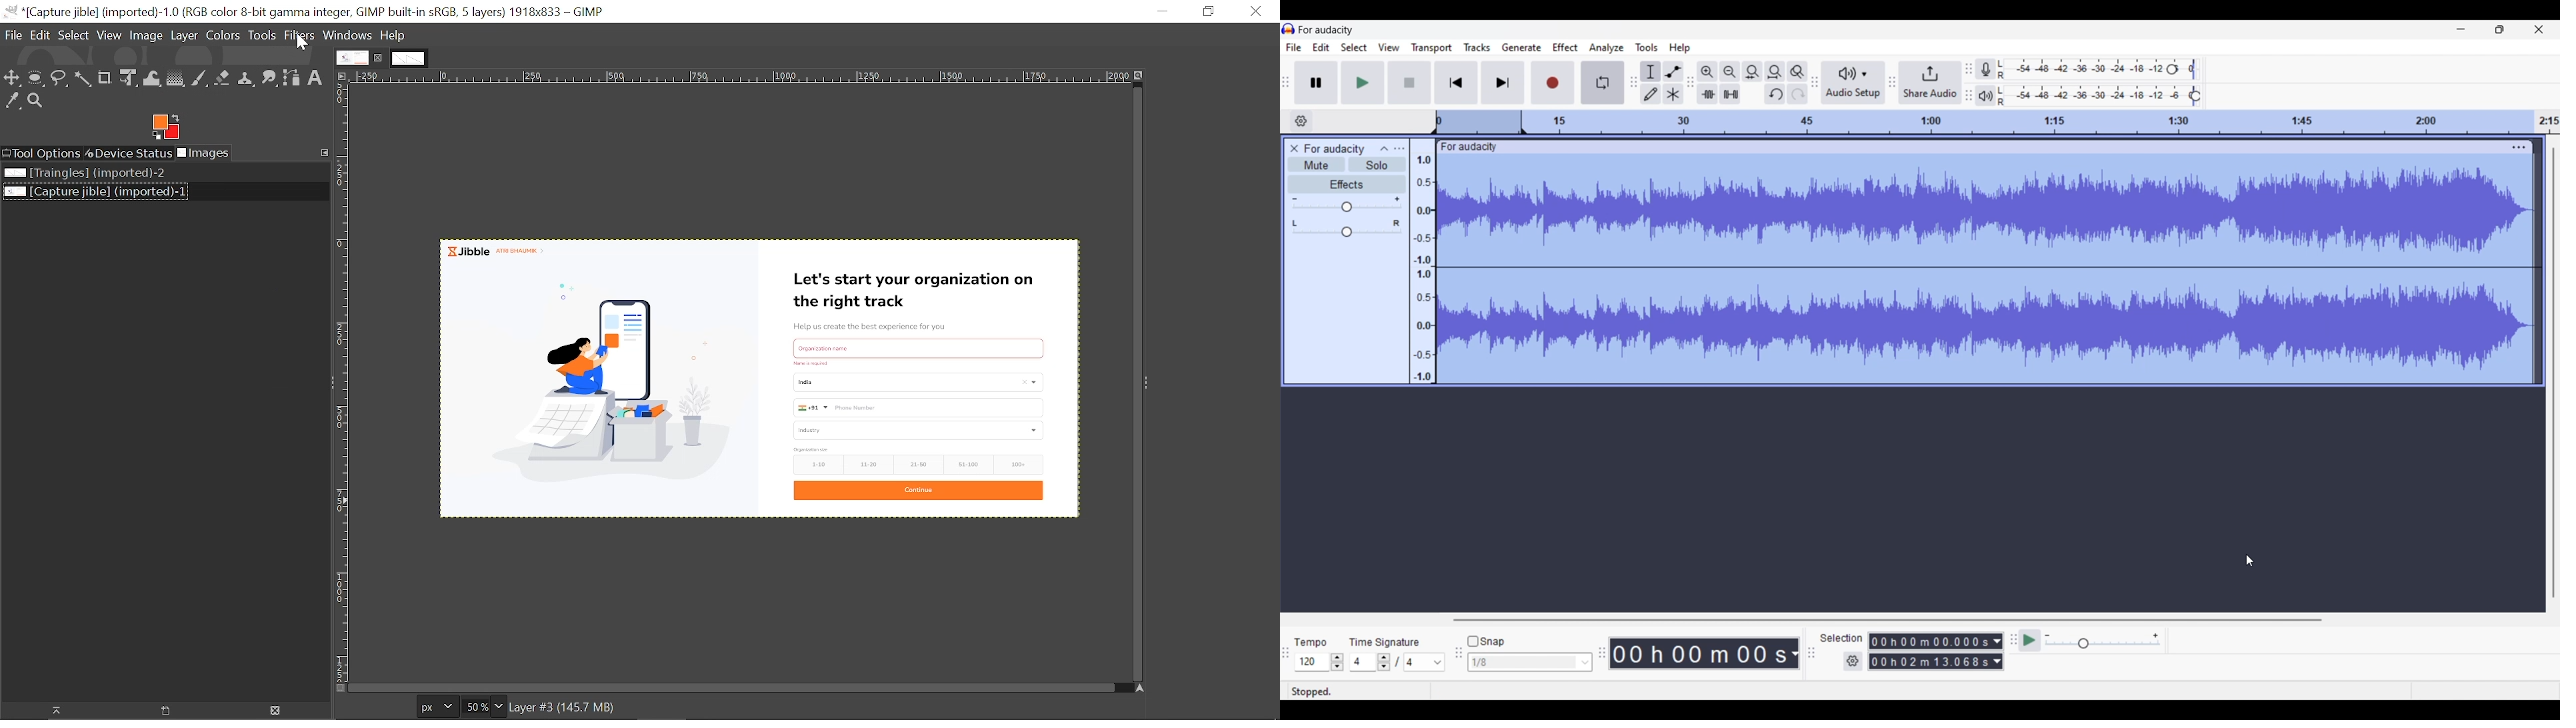  Describe the element at coordinates (1797, 93) in the screenshot. I see `Redo` at that location.